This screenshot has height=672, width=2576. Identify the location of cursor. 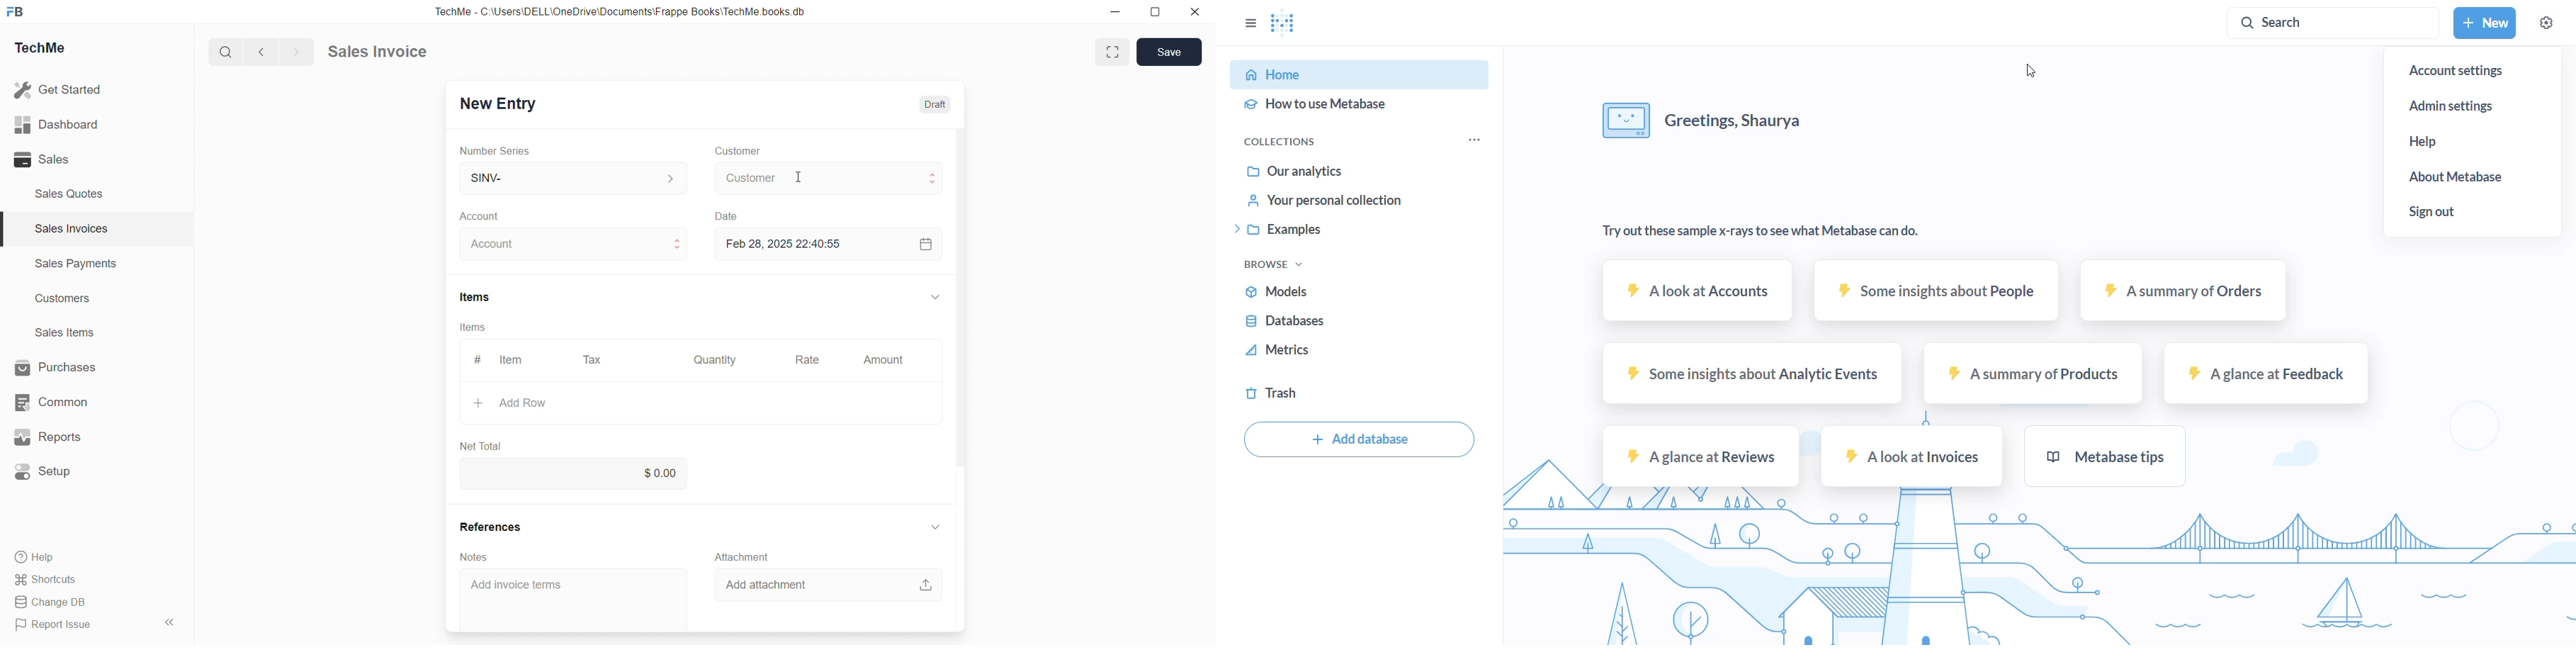
(800, 177).